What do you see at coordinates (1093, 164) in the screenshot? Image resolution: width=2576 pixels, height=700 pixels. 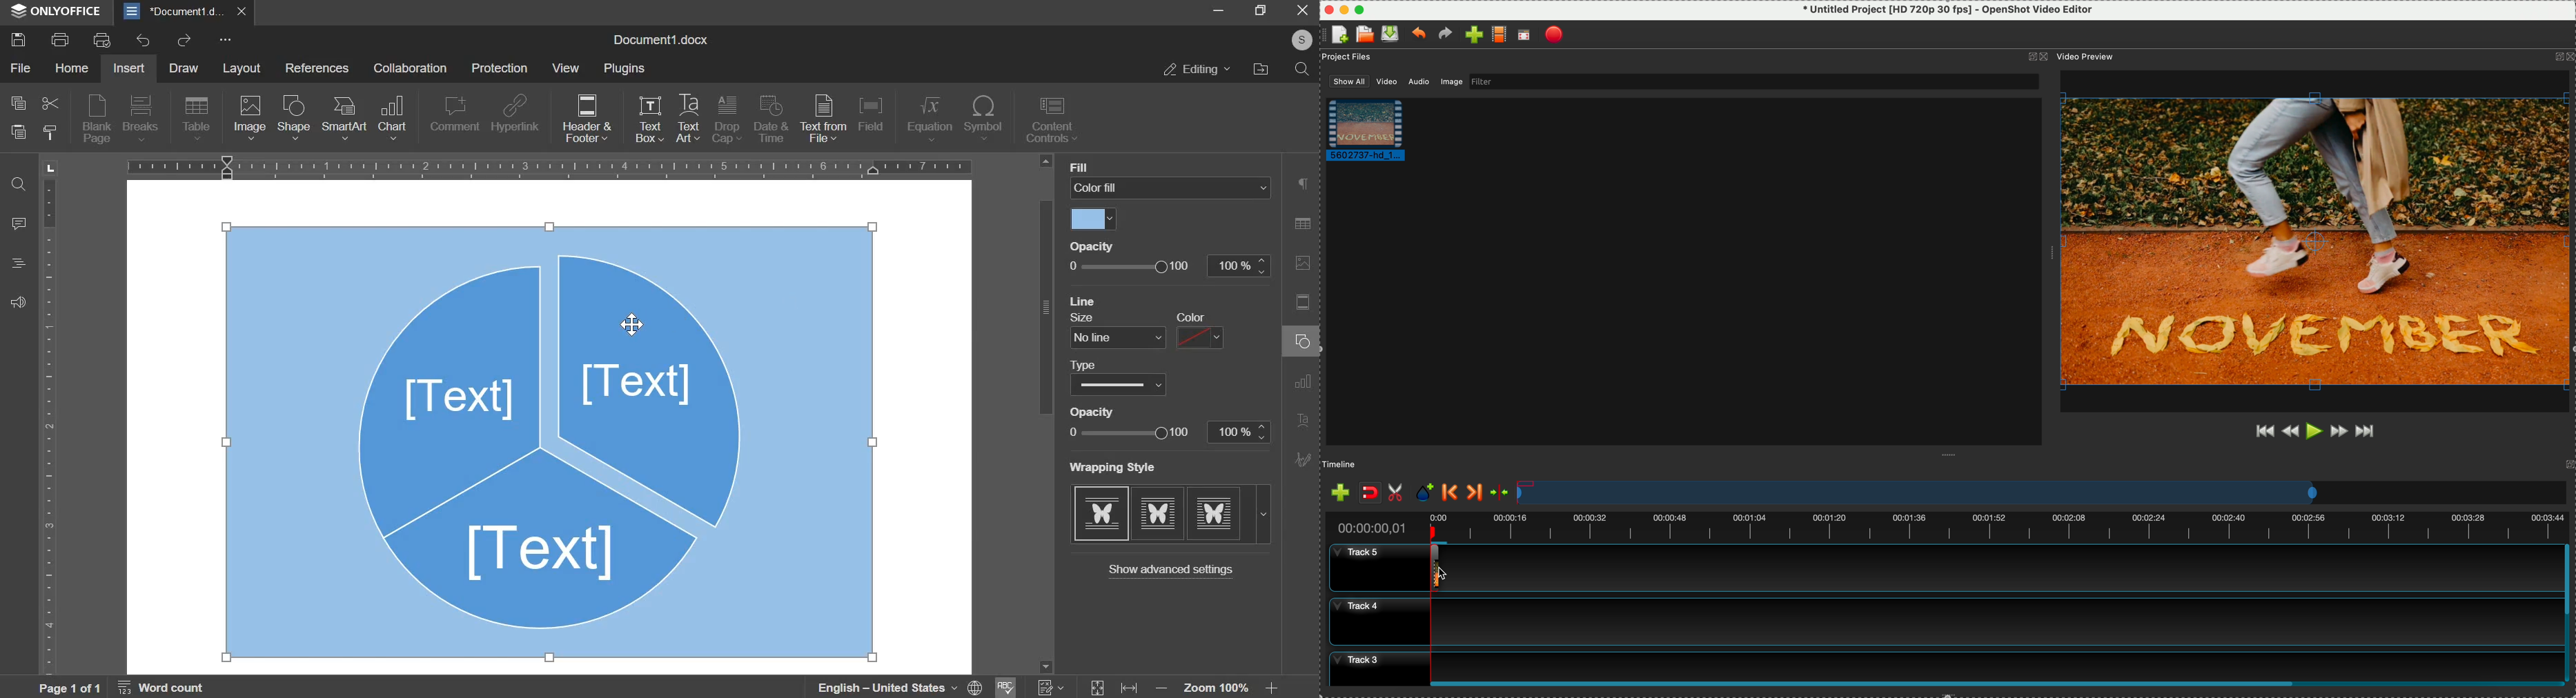 I see `` at bounding box center [1093, 164].